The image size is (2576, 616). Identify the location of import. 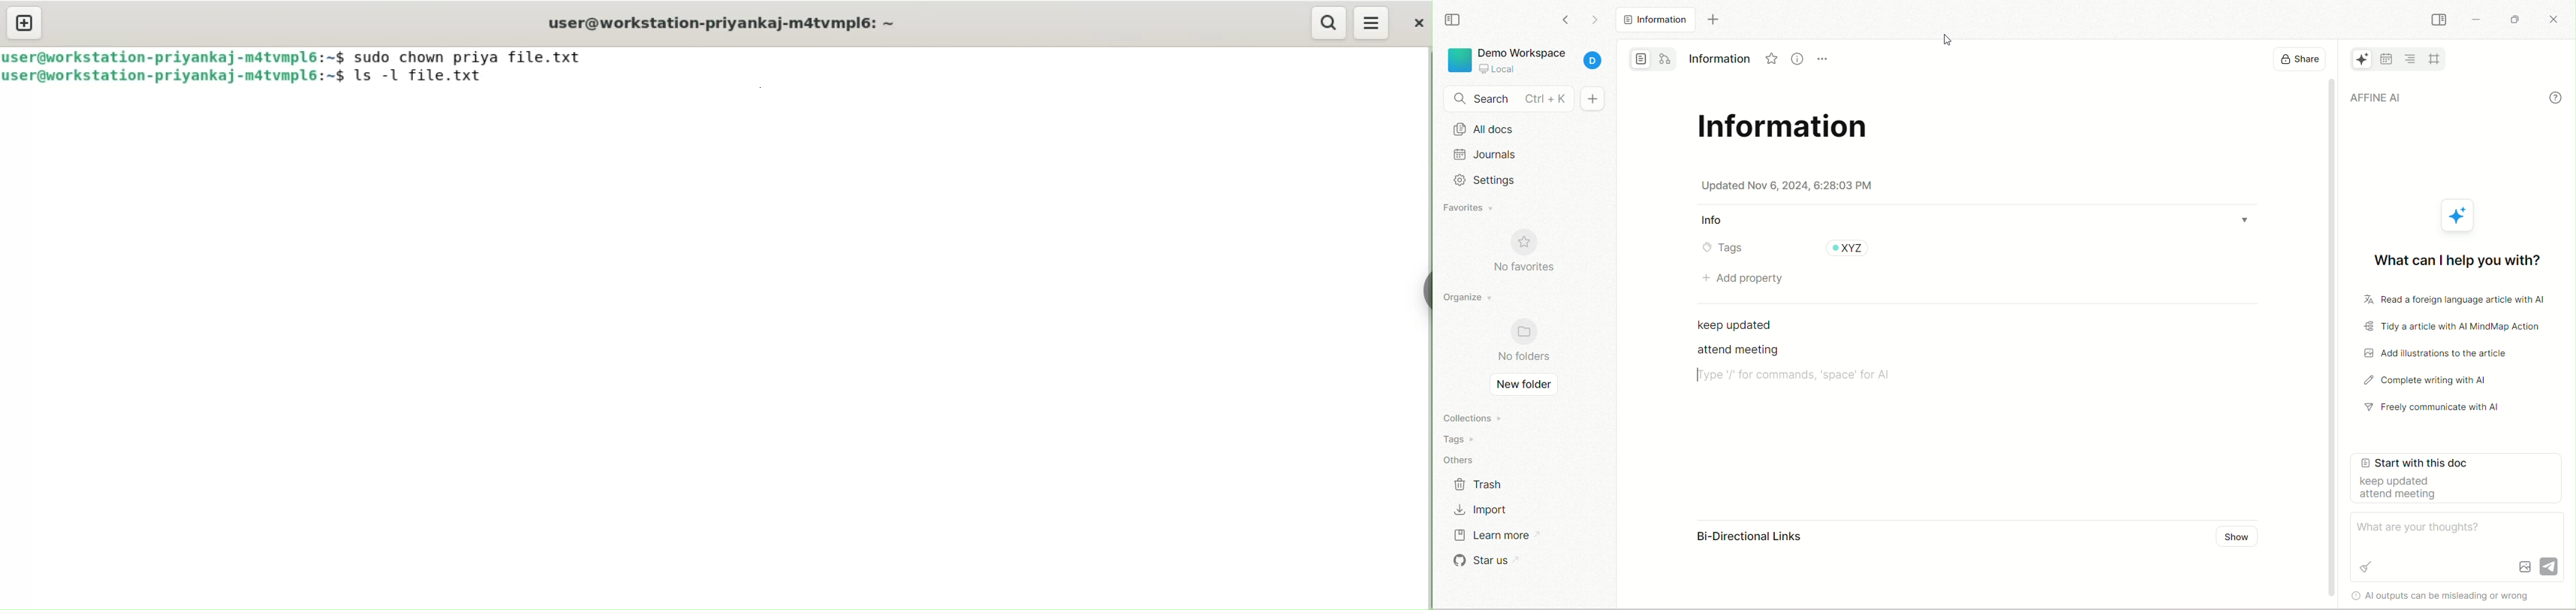
(1486, 508).